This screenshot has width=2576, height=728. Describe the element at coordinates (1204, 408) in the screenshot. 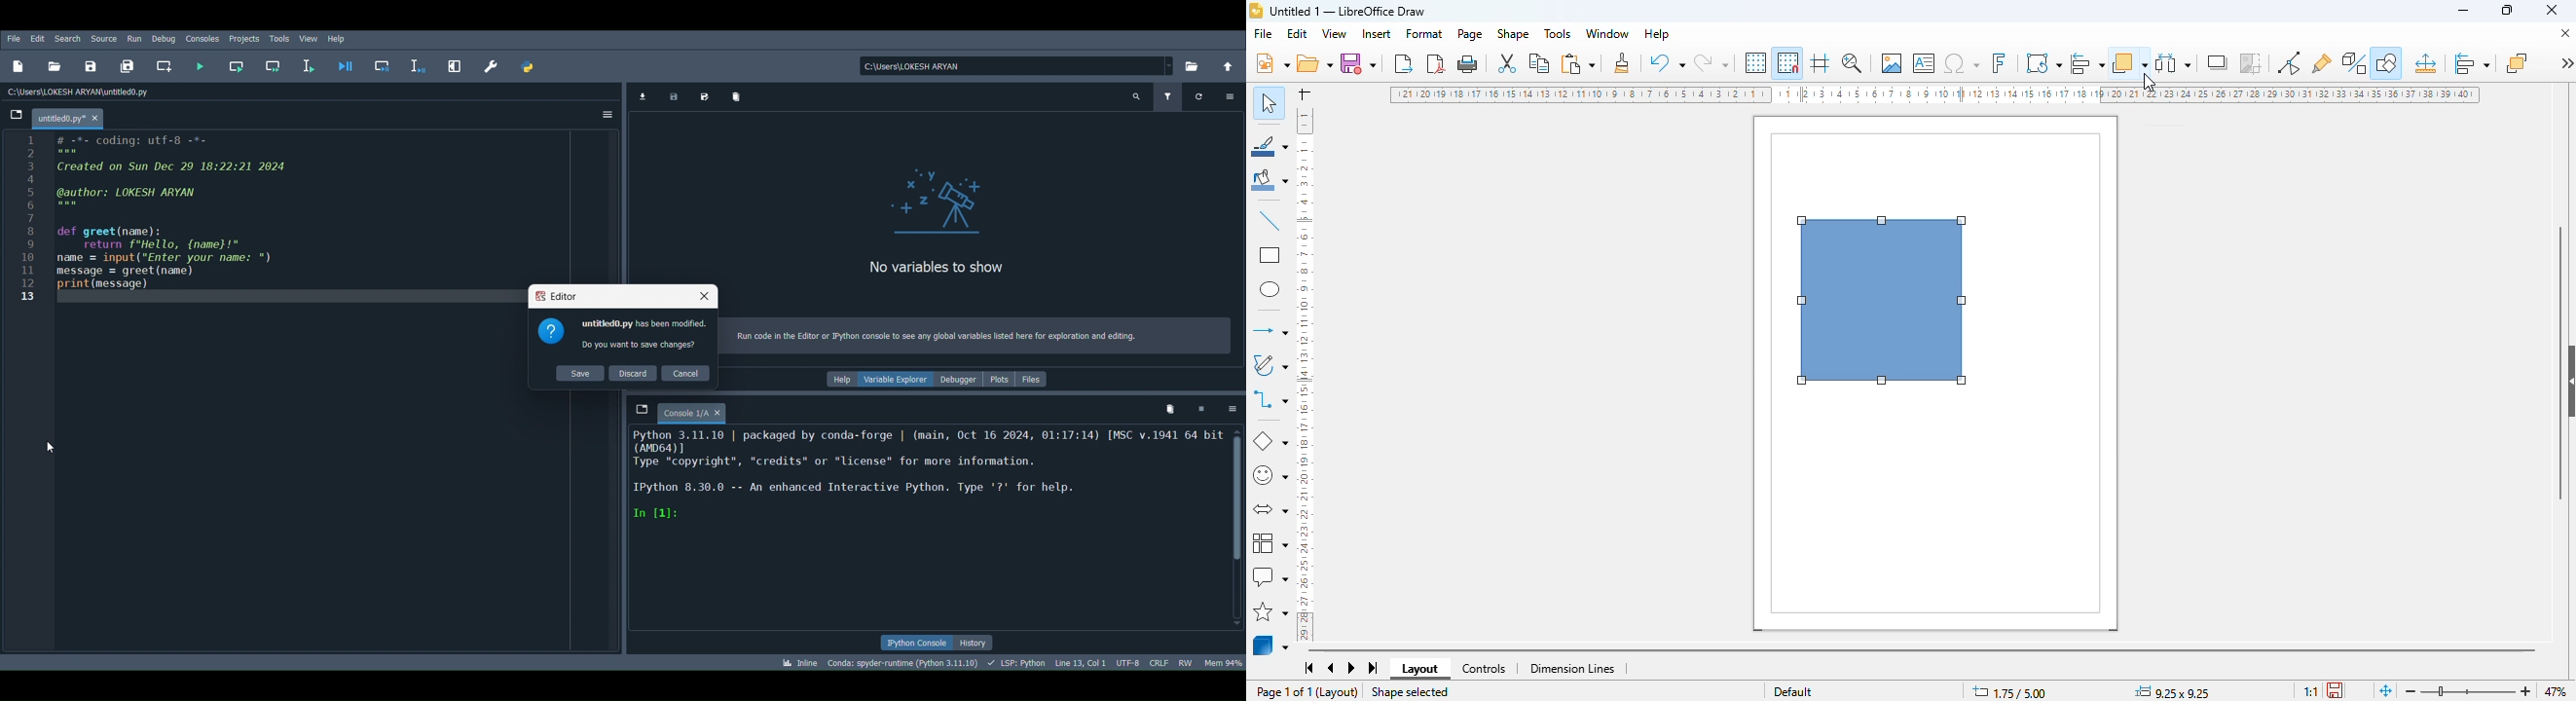

I see `Interrupt kernel` at that location.